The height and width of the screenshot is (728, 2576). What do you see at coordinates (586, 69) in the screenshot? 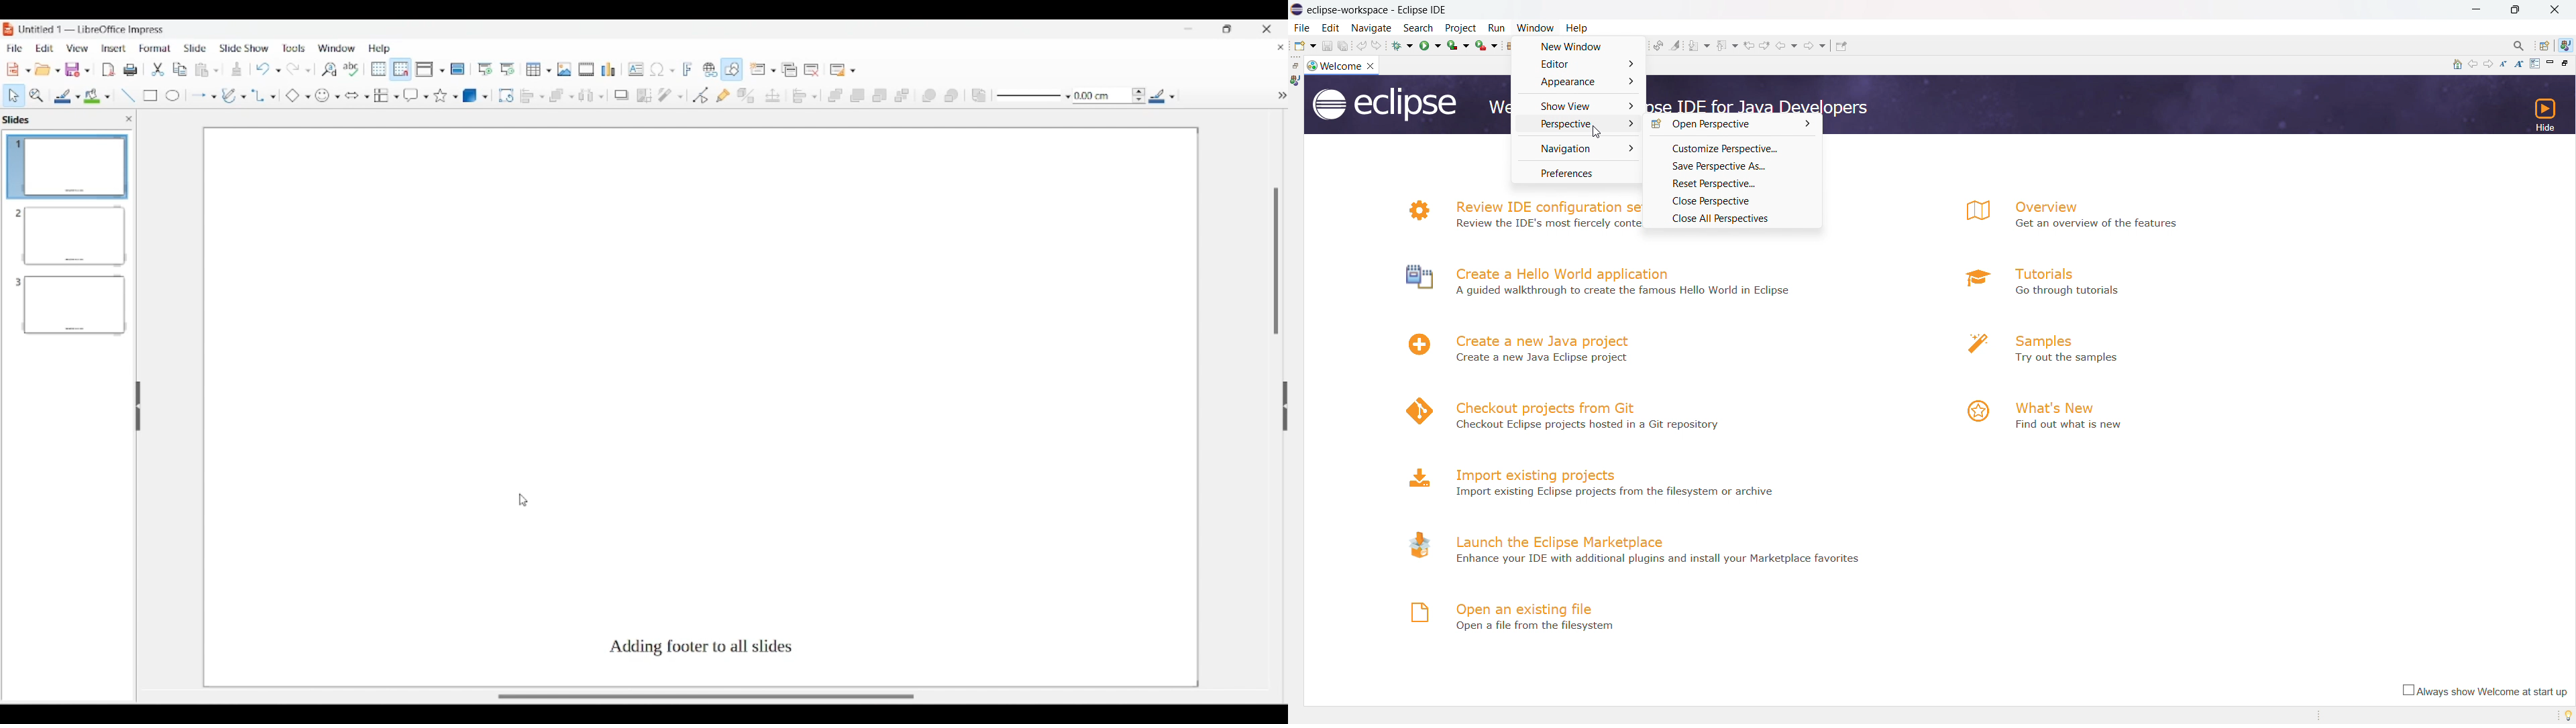
I see `Insert audio/video` at bounding box center [586, 69].